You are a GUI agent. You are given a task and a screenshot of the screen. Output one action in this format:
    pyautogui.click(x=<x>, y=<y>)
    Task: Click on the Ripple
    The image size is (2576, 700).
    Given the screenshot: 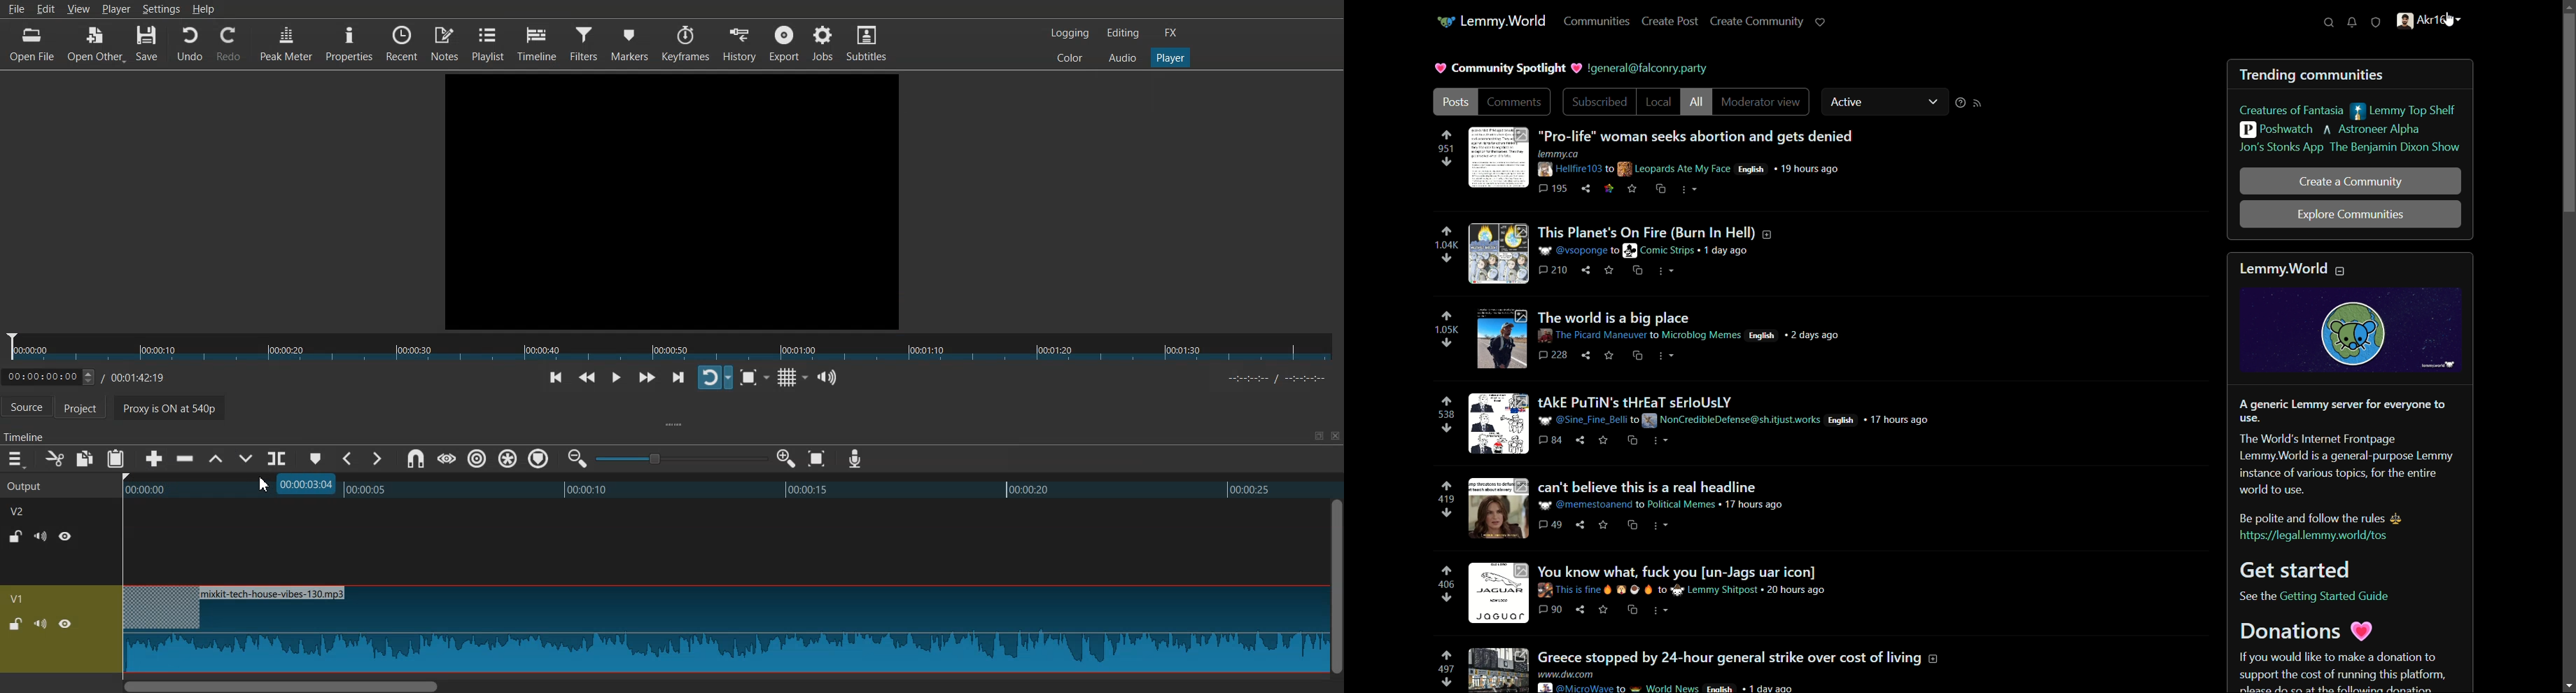 What is the action you would take?
    pyautogui.click(x=477, y=458)
    